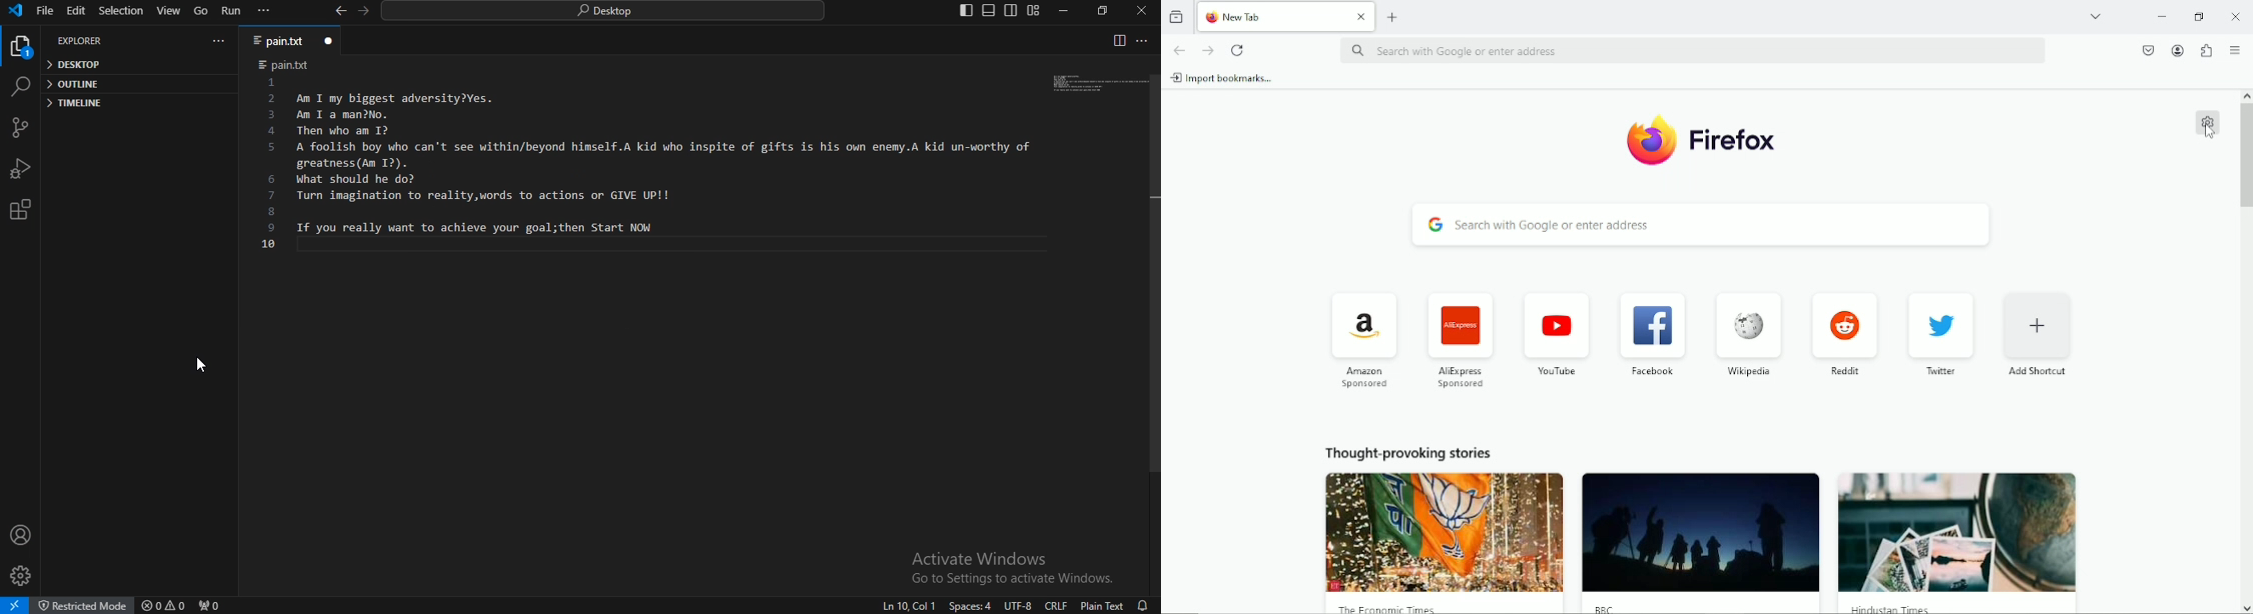 This screenshot has width=2268, height=616. Describe the element at coordinates (669, 164) in the screenshot. I see `Am I my biggest adversity?Yes.An I a man2No.Then who am 12A foolish boy who can't see within/beyond himself.A kid who inspite of gifts is his own enemy.A kid un-worthy of greatness. (Am I?).What should he do?Turn imagination to reality,words to actions or GIVE UP!!If you really want to achieve your goal;then Start NOW` at that location.